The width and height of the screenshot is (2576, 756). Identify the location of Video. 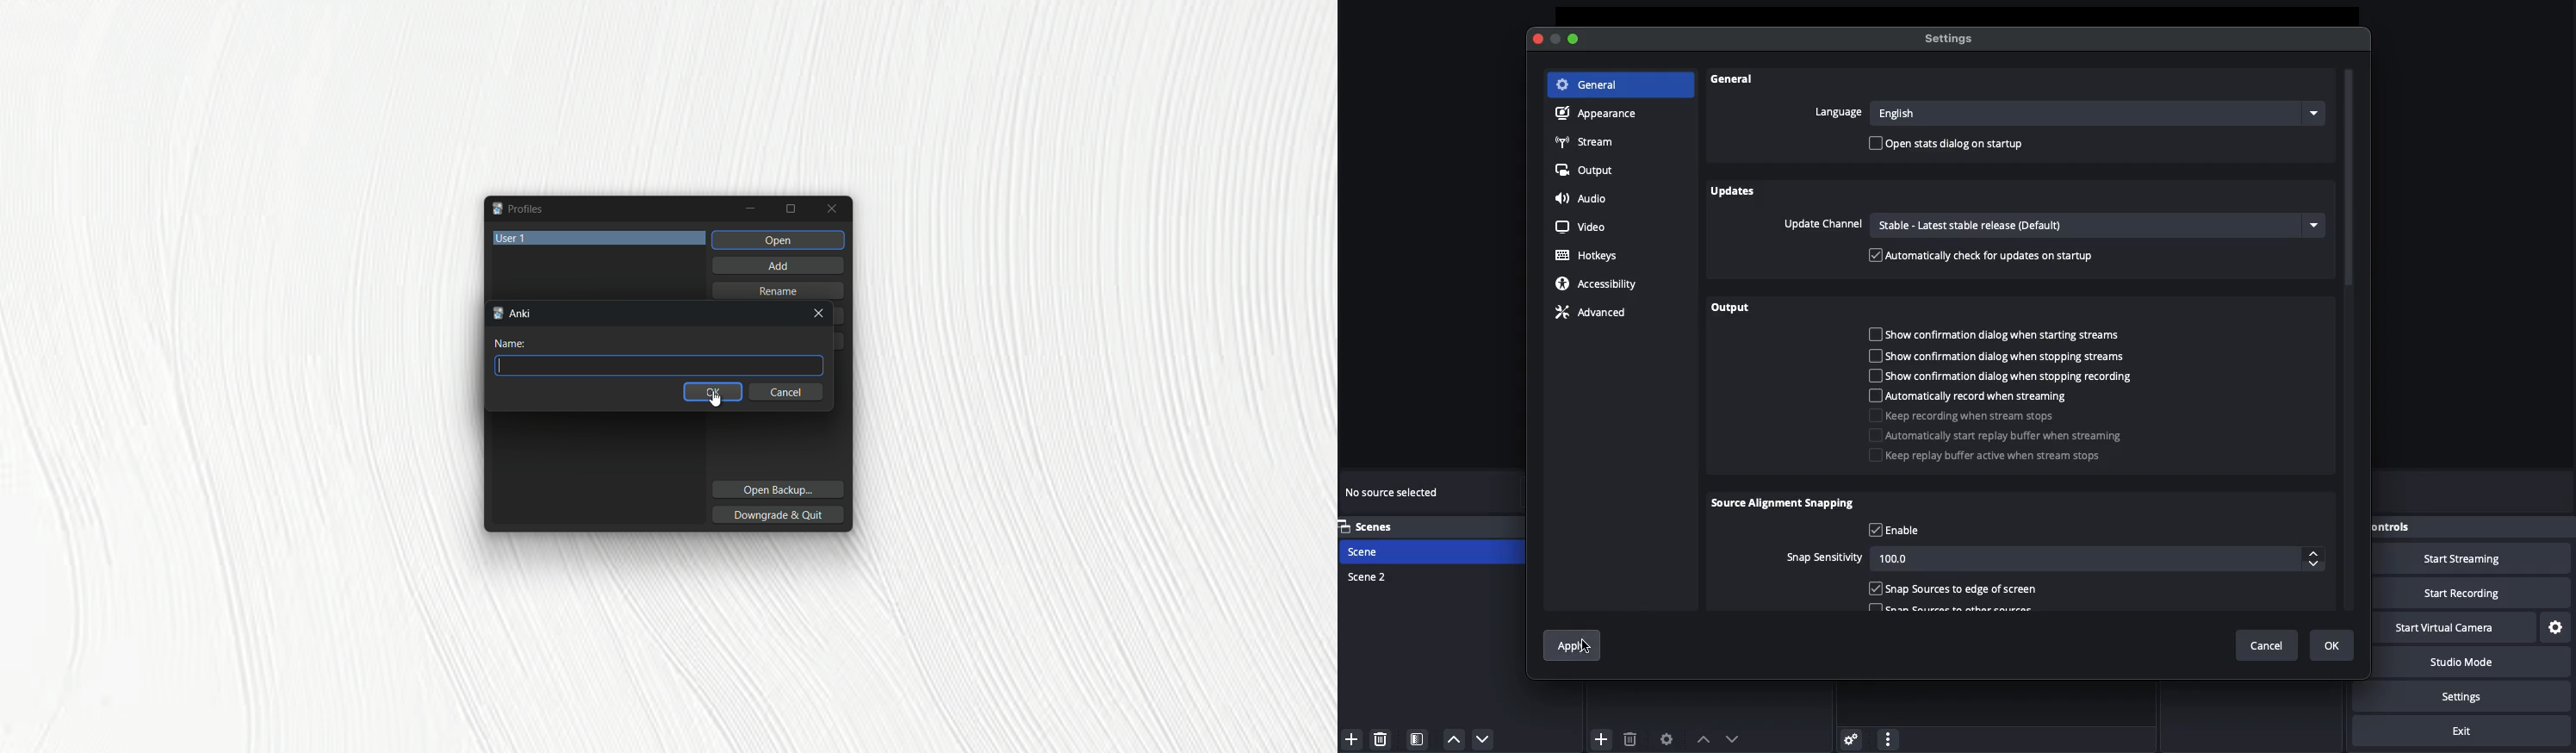
(1583, 226).